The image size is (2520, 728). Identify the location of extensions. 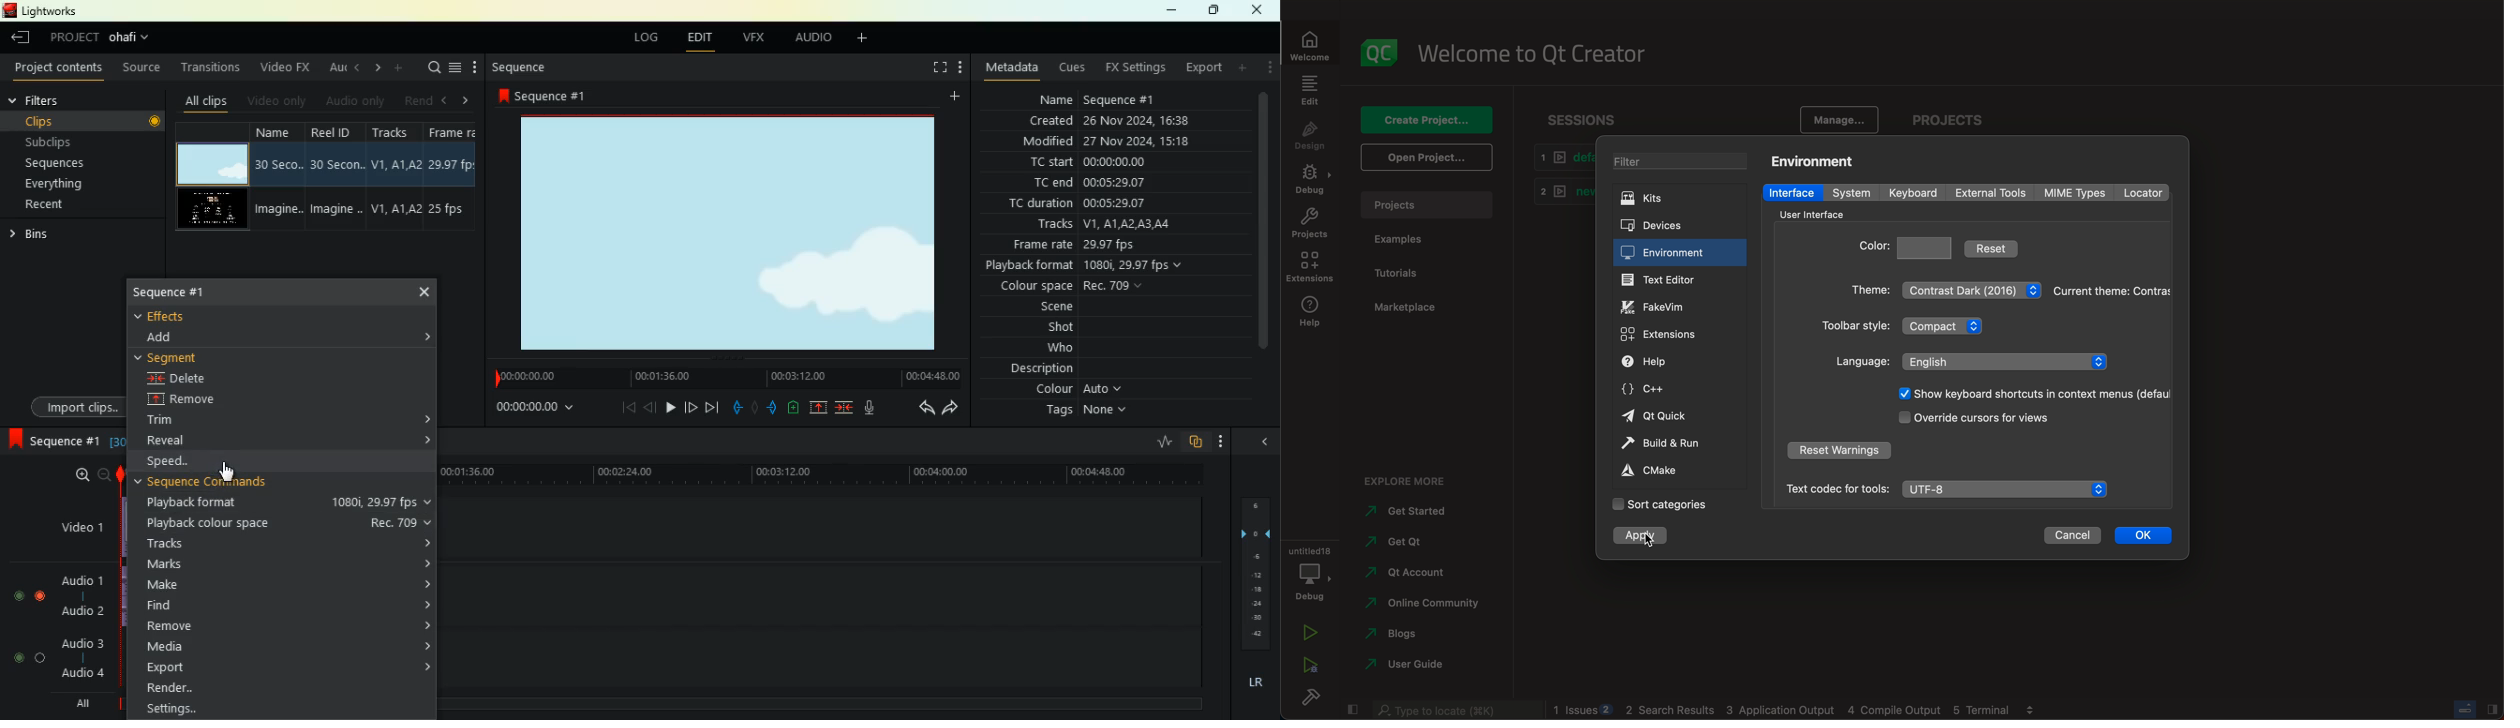
(1311, 267).